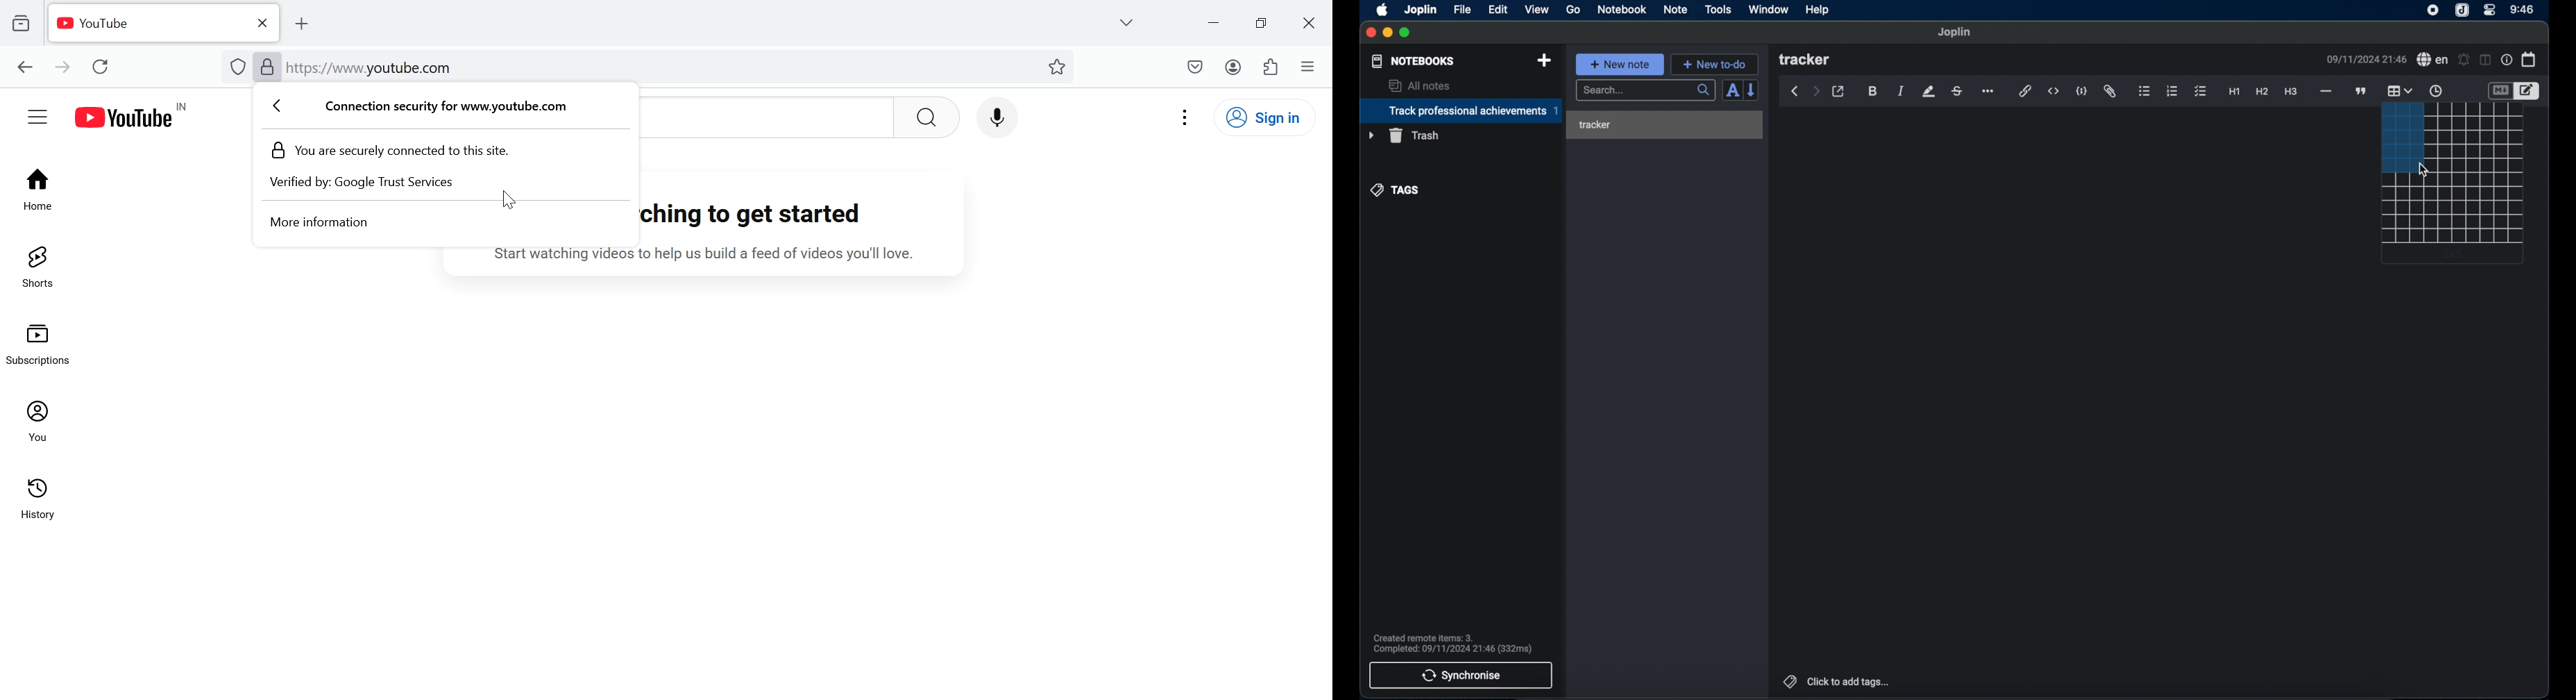 The width and height of the screenshot is (2576, 700). I want to click on back, so click(1795, 91).